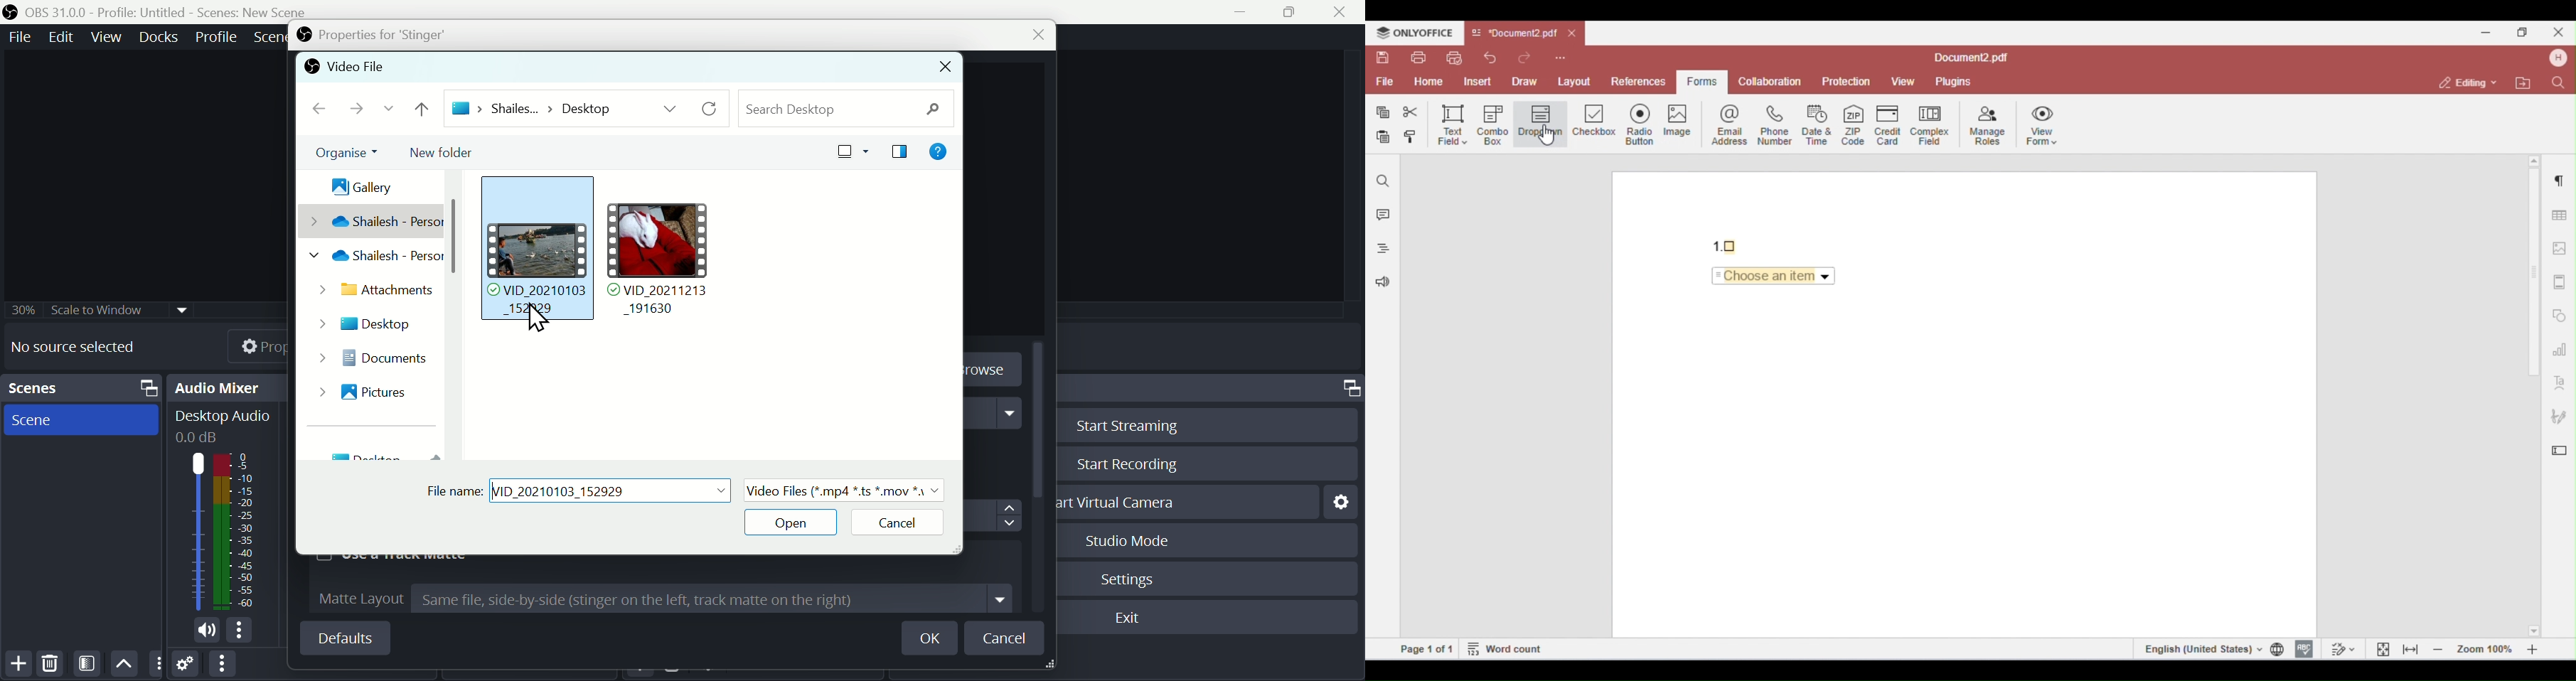 Image resolution: width=2576 pixels, height=700 pixels. What do you see at coordinates (203, 631) in the screenshot?
I see `volume` at bounding box center [203, 631].